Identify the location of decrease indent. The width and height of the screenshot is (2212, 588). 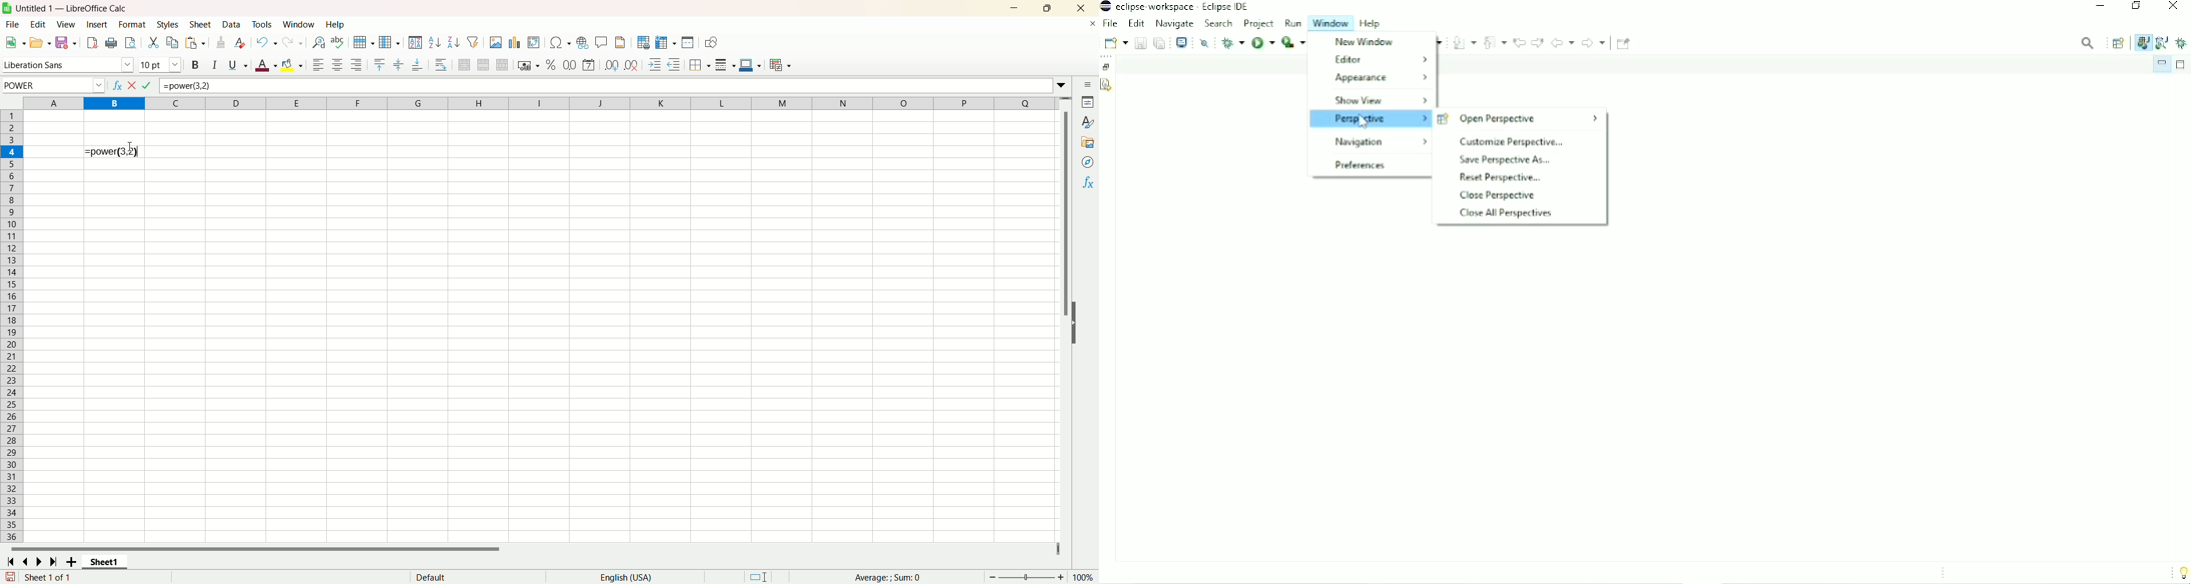
(676, 65).